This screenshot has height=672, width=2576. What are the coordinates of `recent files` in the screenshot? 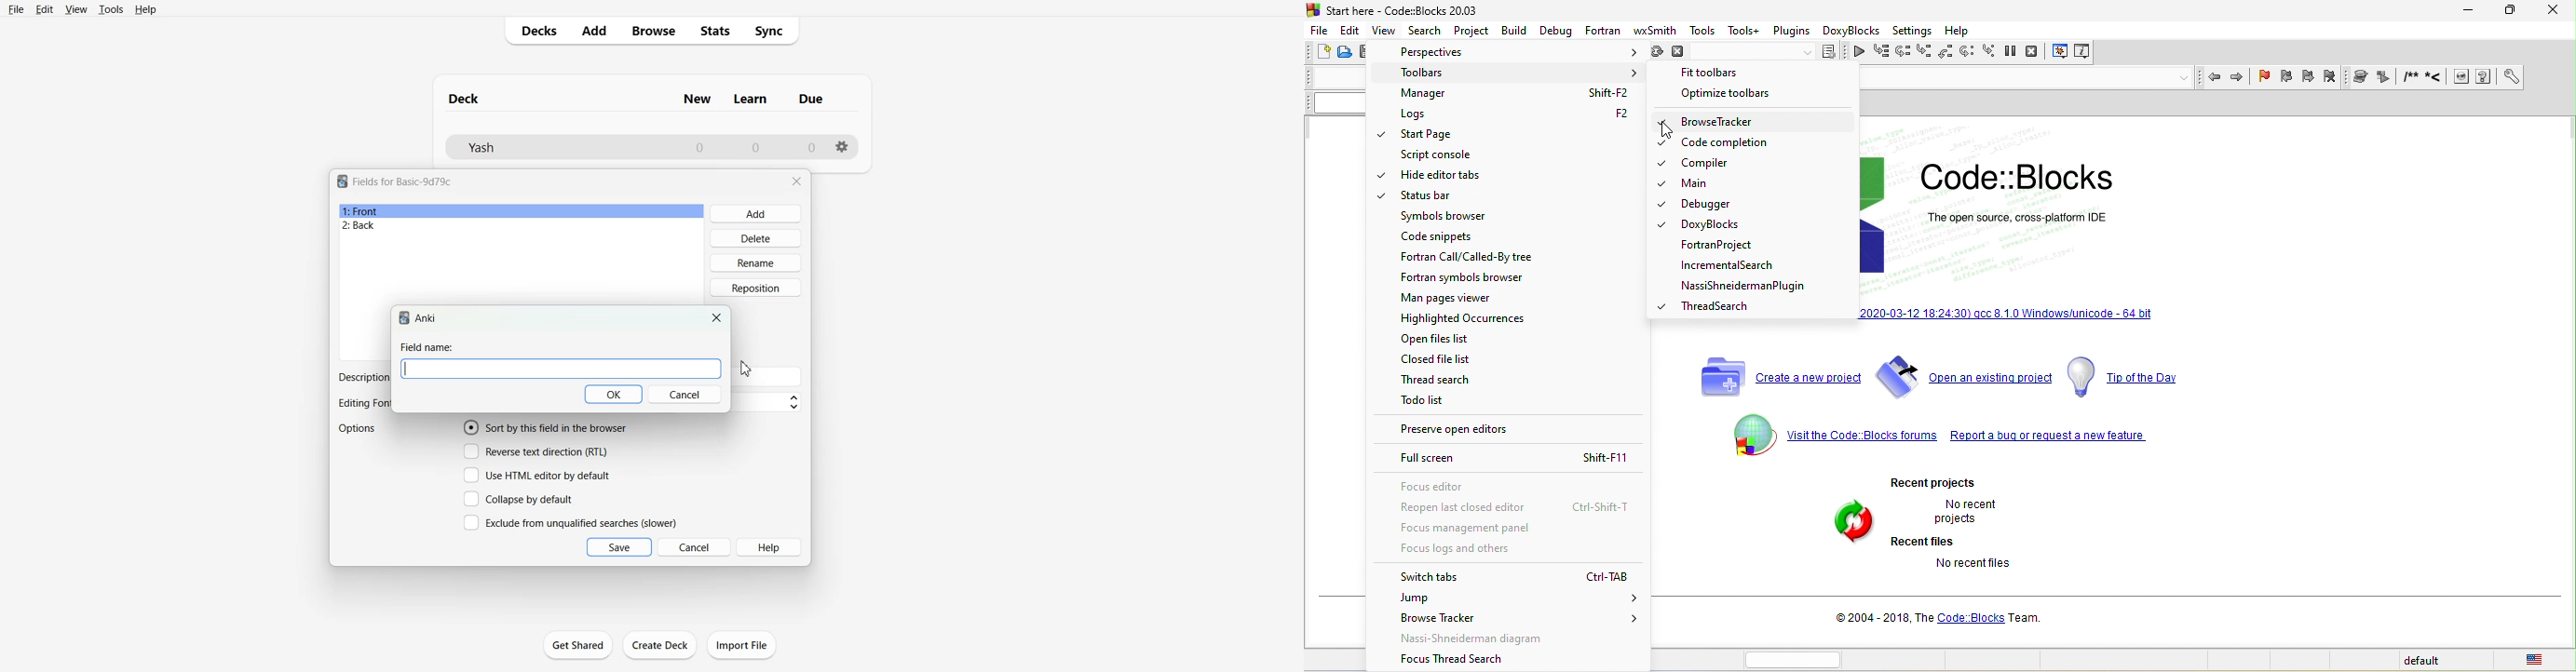 It's located at (1927, 543).